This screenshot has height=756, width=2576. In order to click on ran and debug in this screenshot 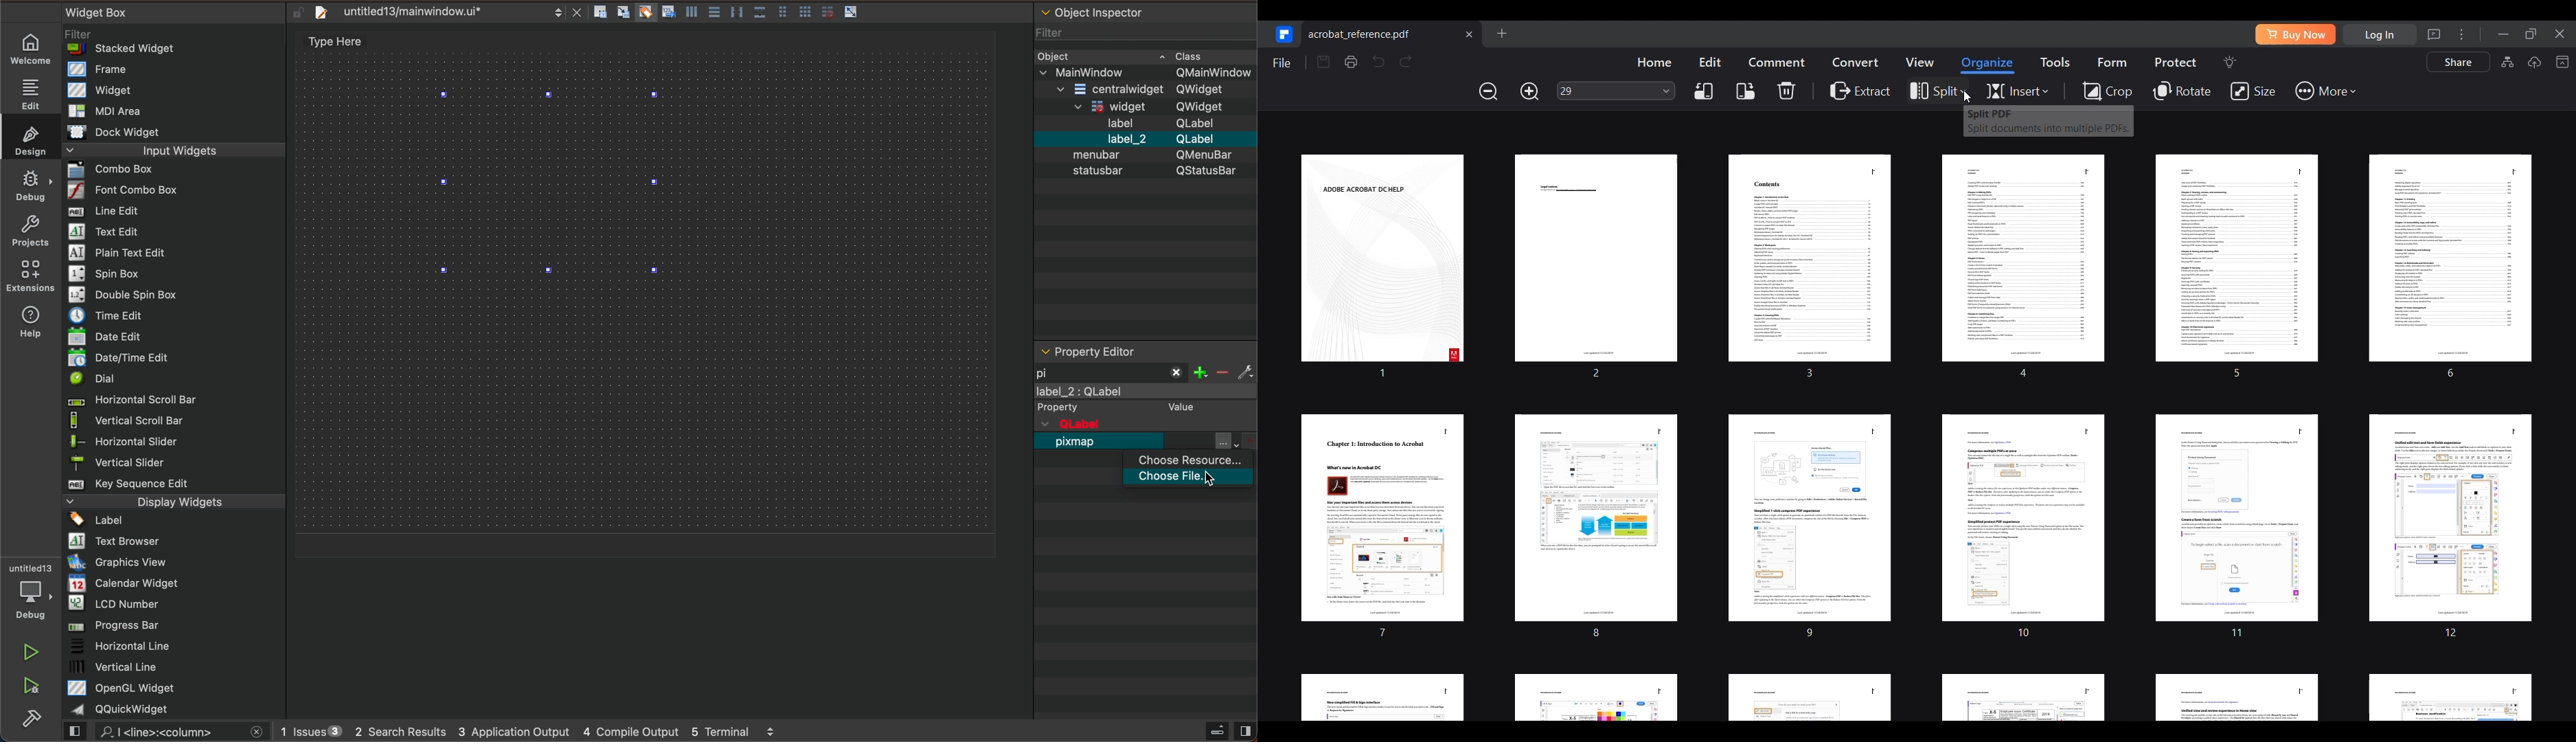, I will do `click(38, 687)`.